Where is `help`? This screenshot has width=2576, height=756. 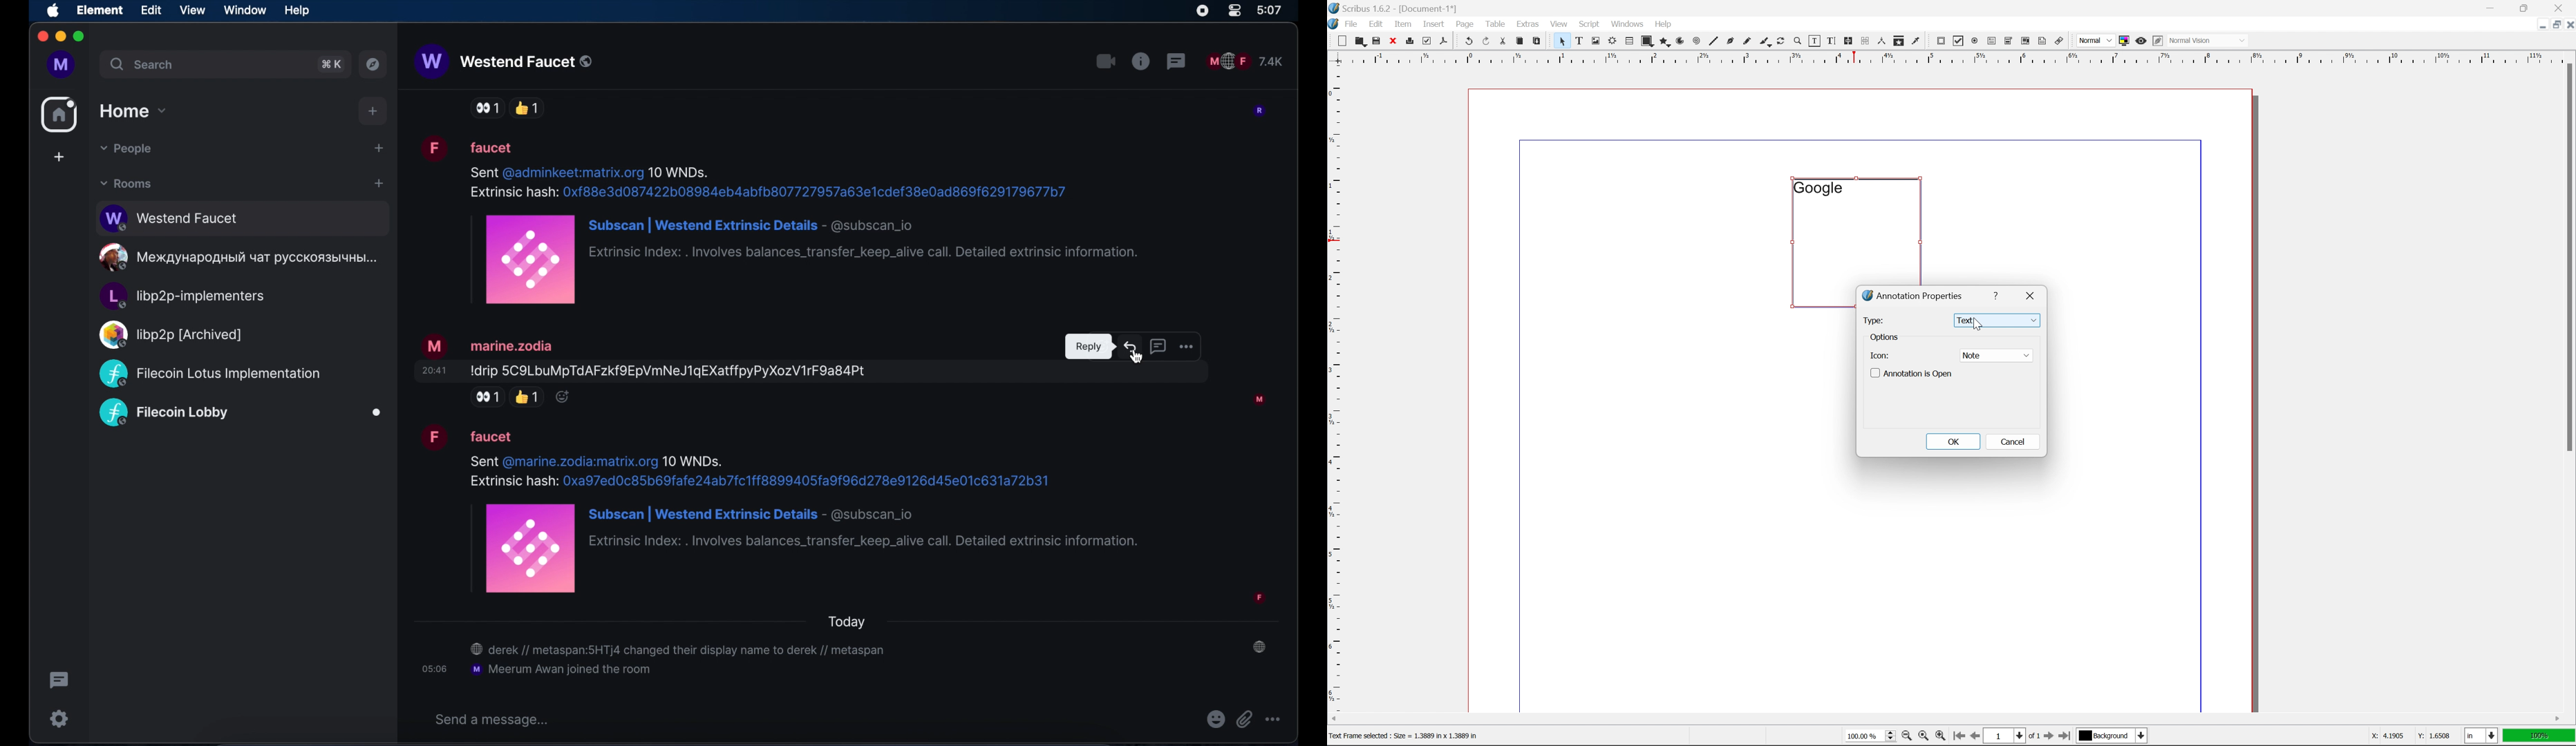 help is located at coordinates (297, 10).